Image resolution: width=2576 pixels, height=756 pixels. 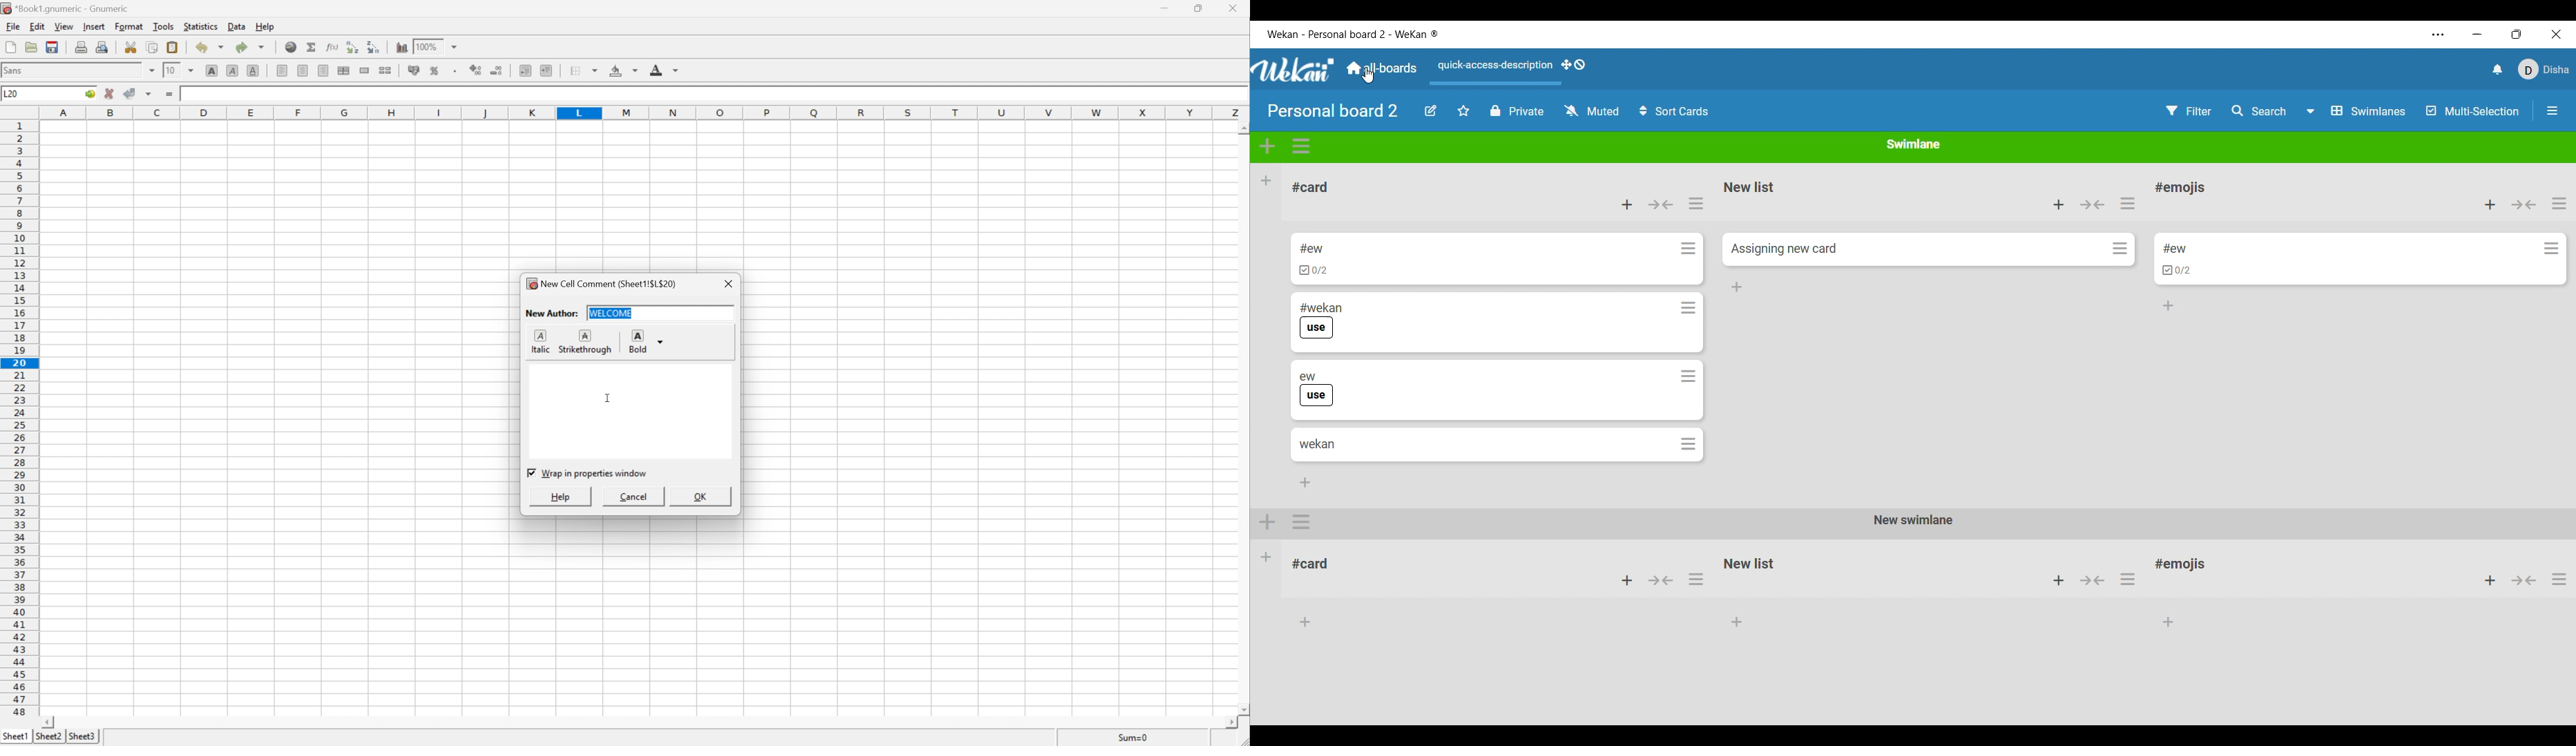 I want to click on Scroll Right, so click(x=1224, y=723).